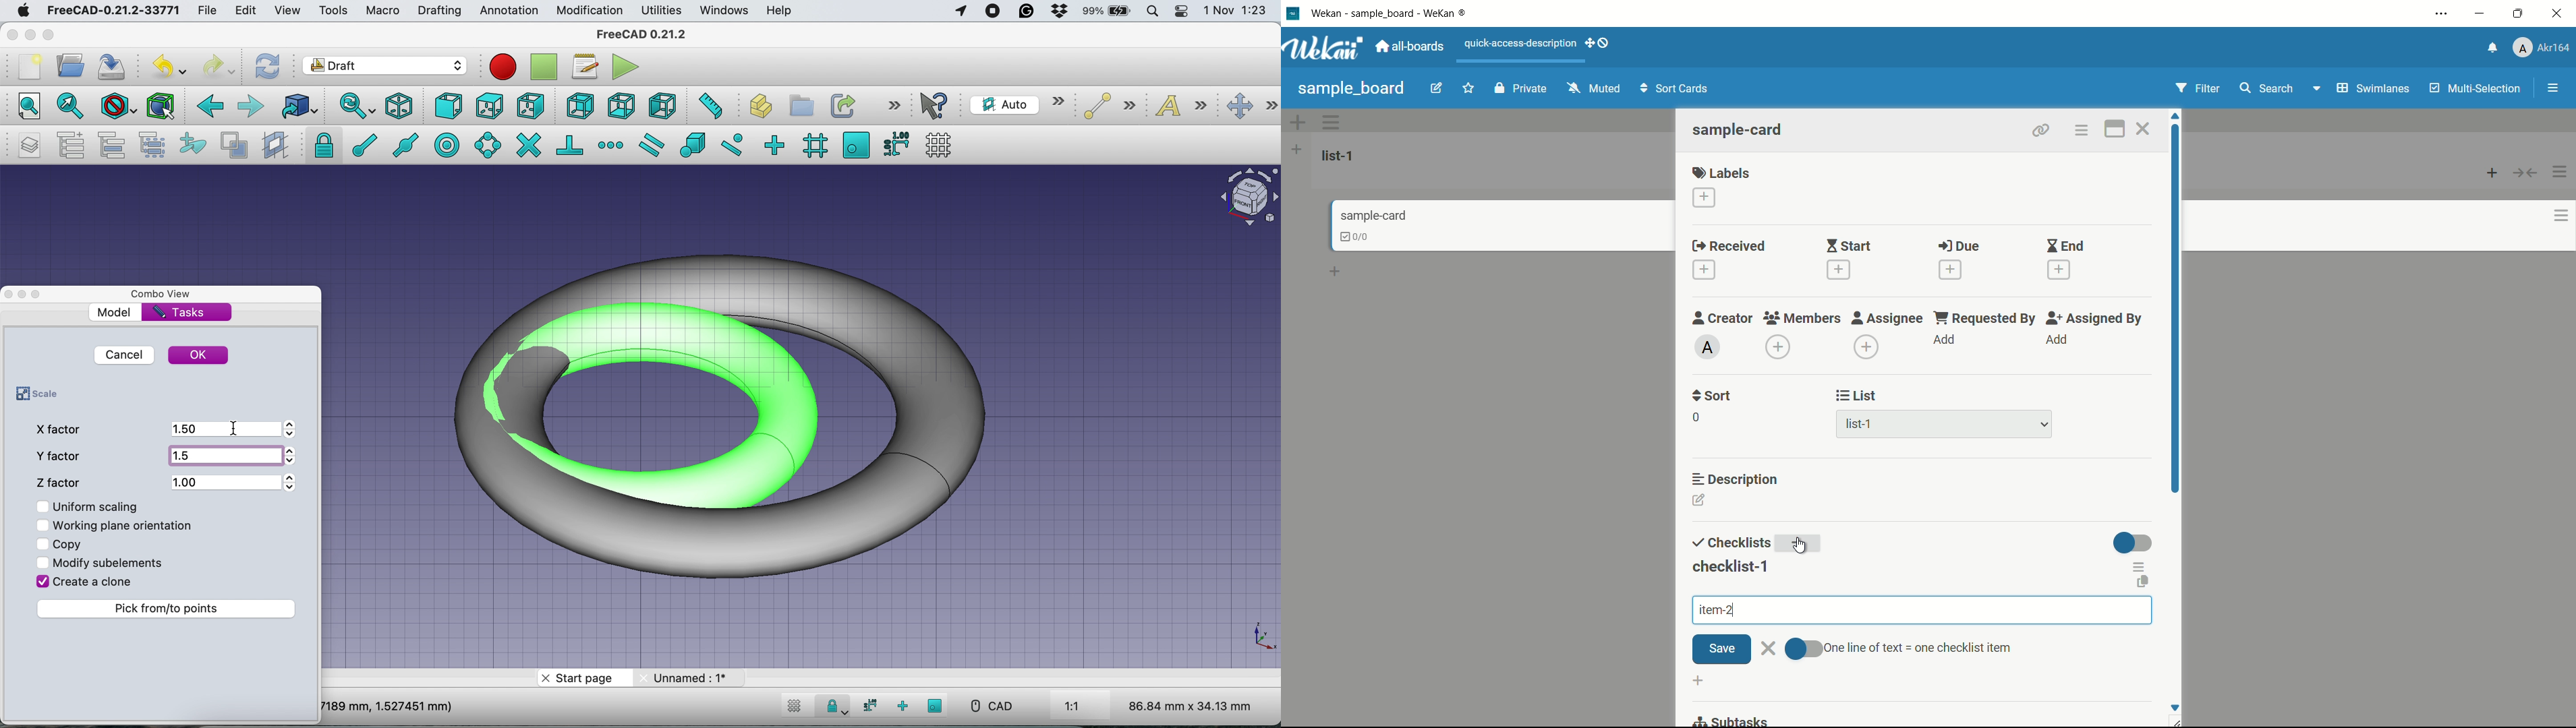  What do you see at coordinates (835, 705) in the screenshot?
I see `Snap Lock` at bounding box center [835, 705].